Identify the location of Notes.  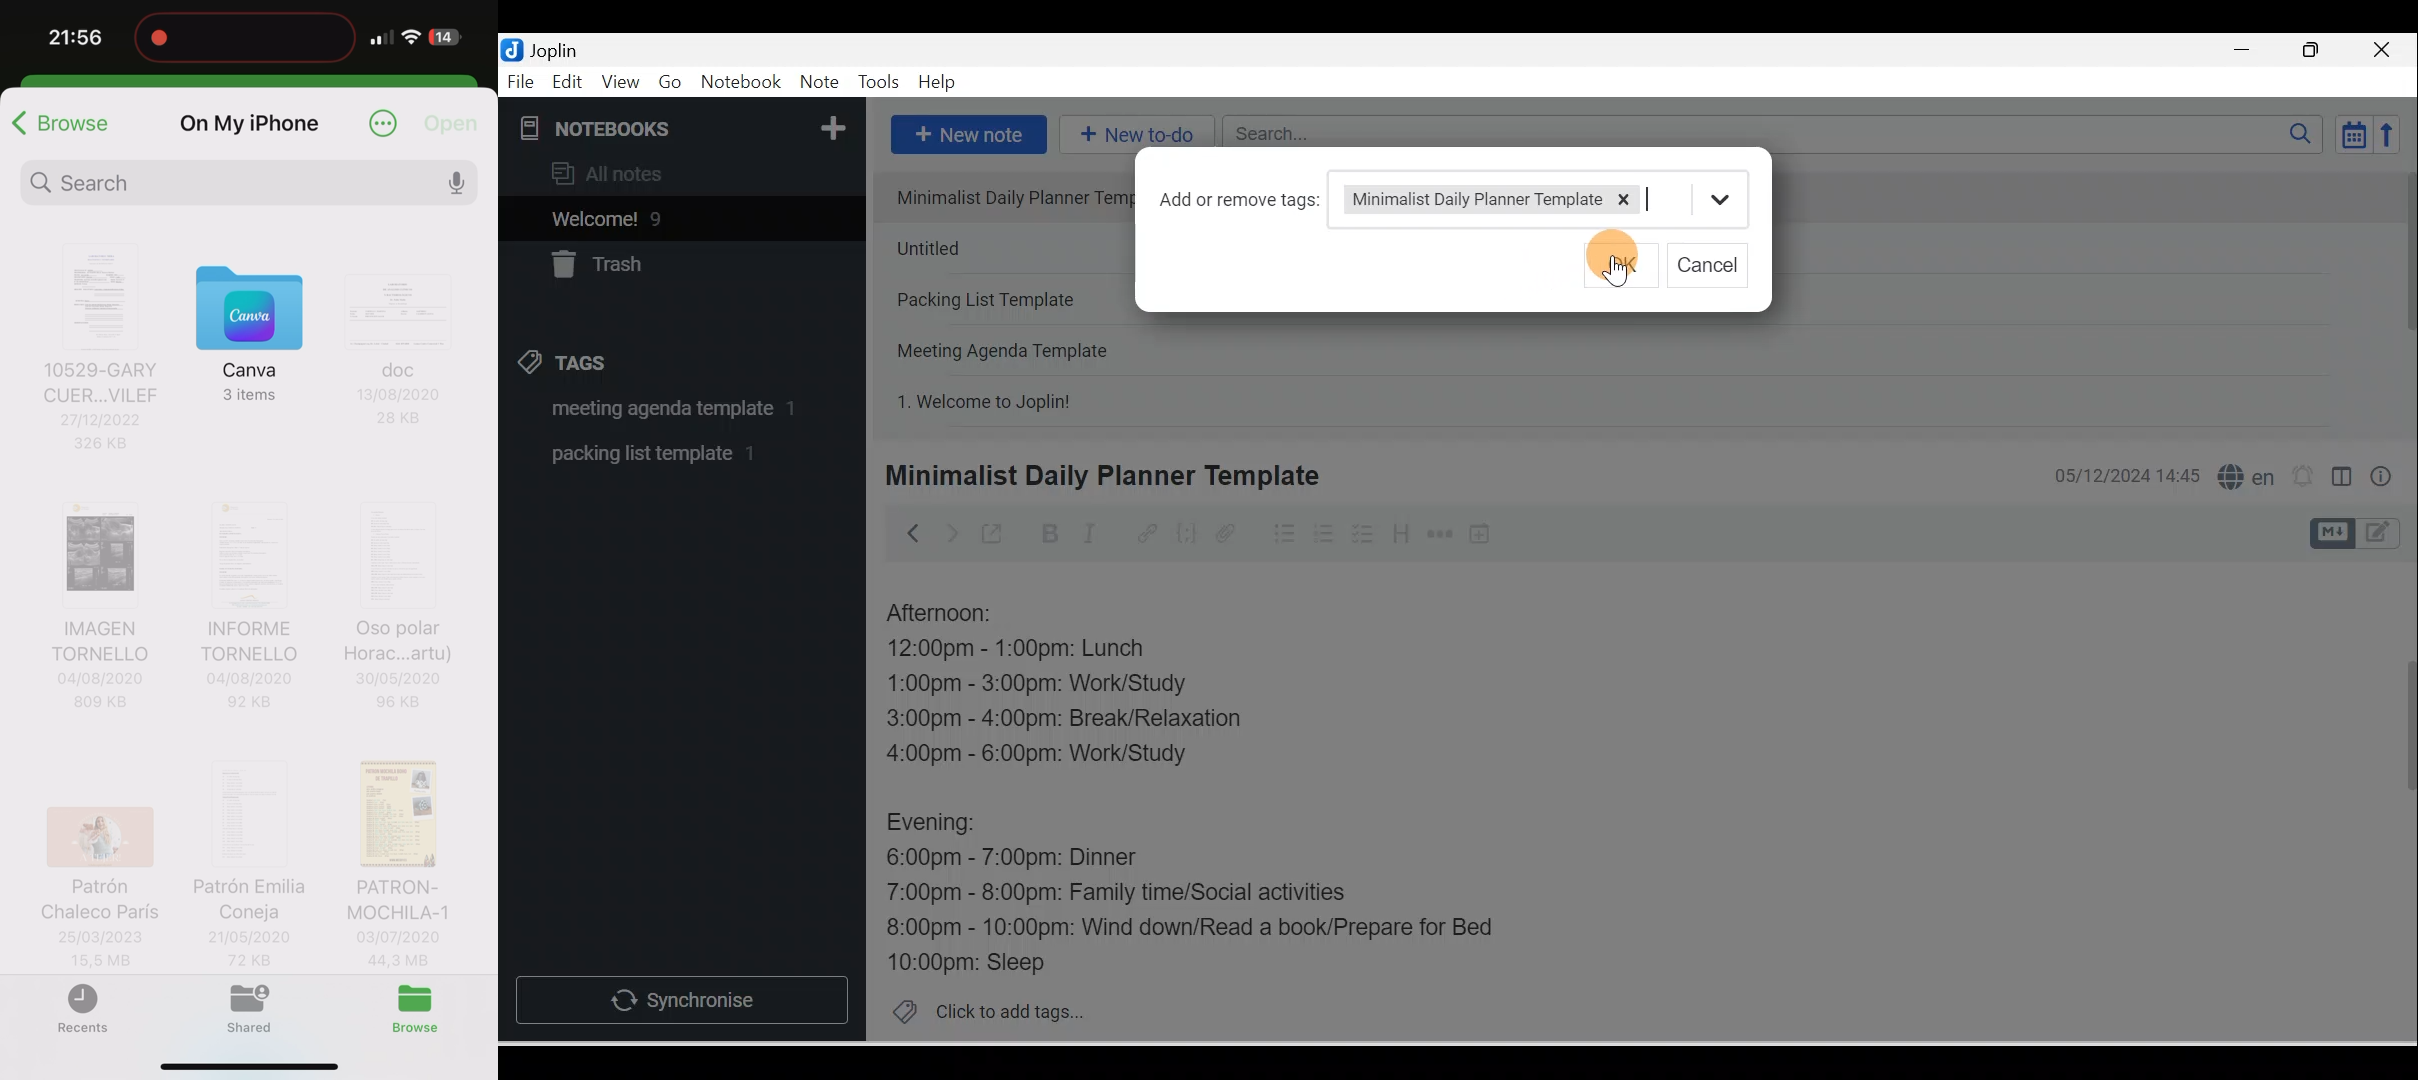
(667, 214).